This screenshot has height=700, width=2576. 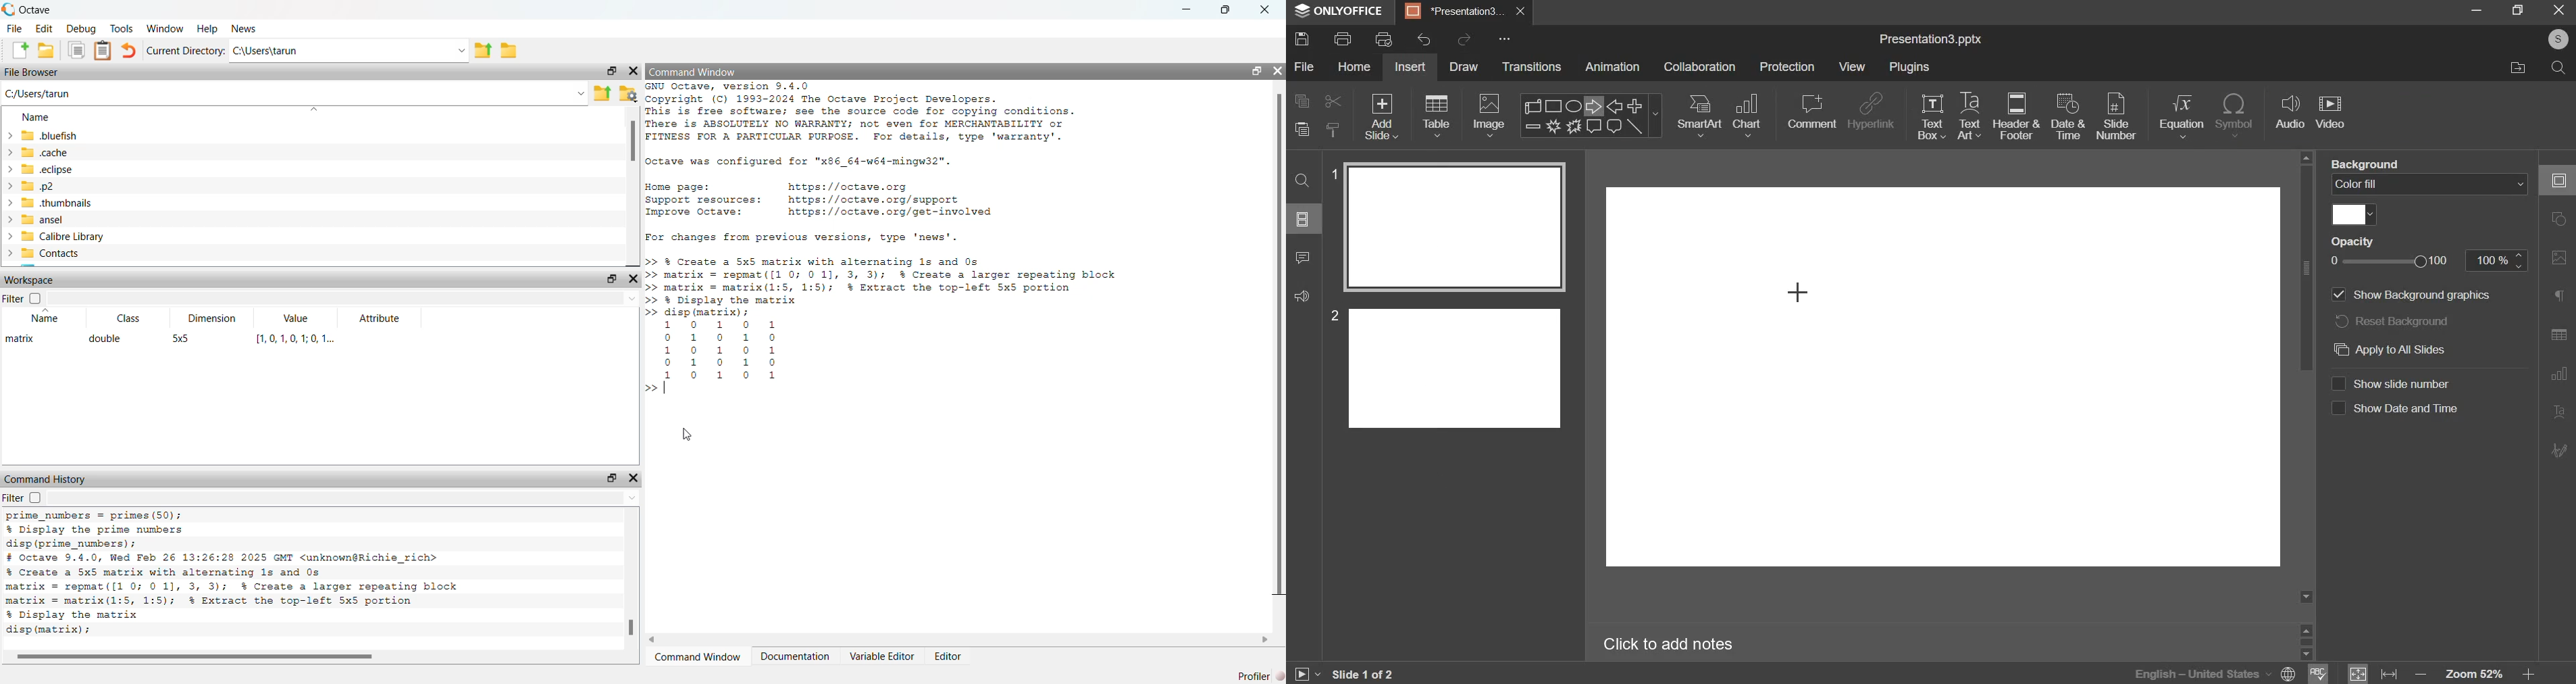 I want to click on spelling, so click(x=2318, y=673).